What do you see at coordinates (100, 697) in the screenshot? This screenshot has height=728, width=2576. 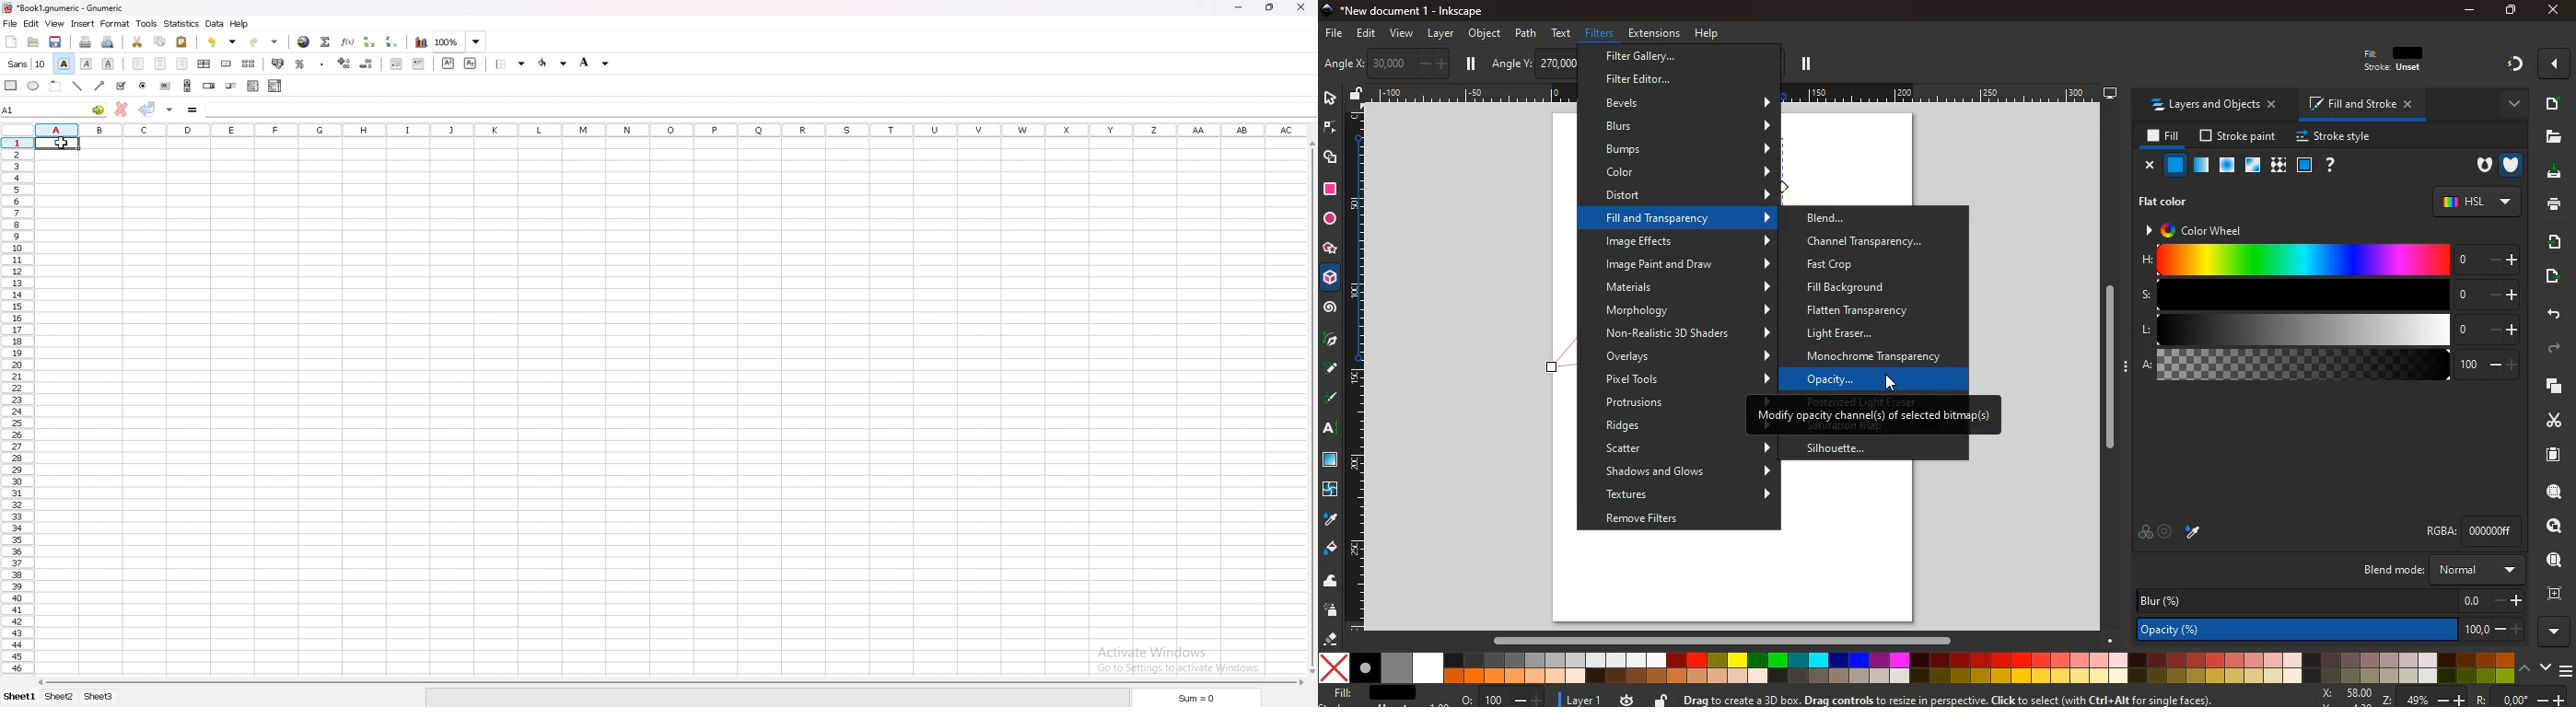 I see `sheet 3` at bounding box center [100, 697].